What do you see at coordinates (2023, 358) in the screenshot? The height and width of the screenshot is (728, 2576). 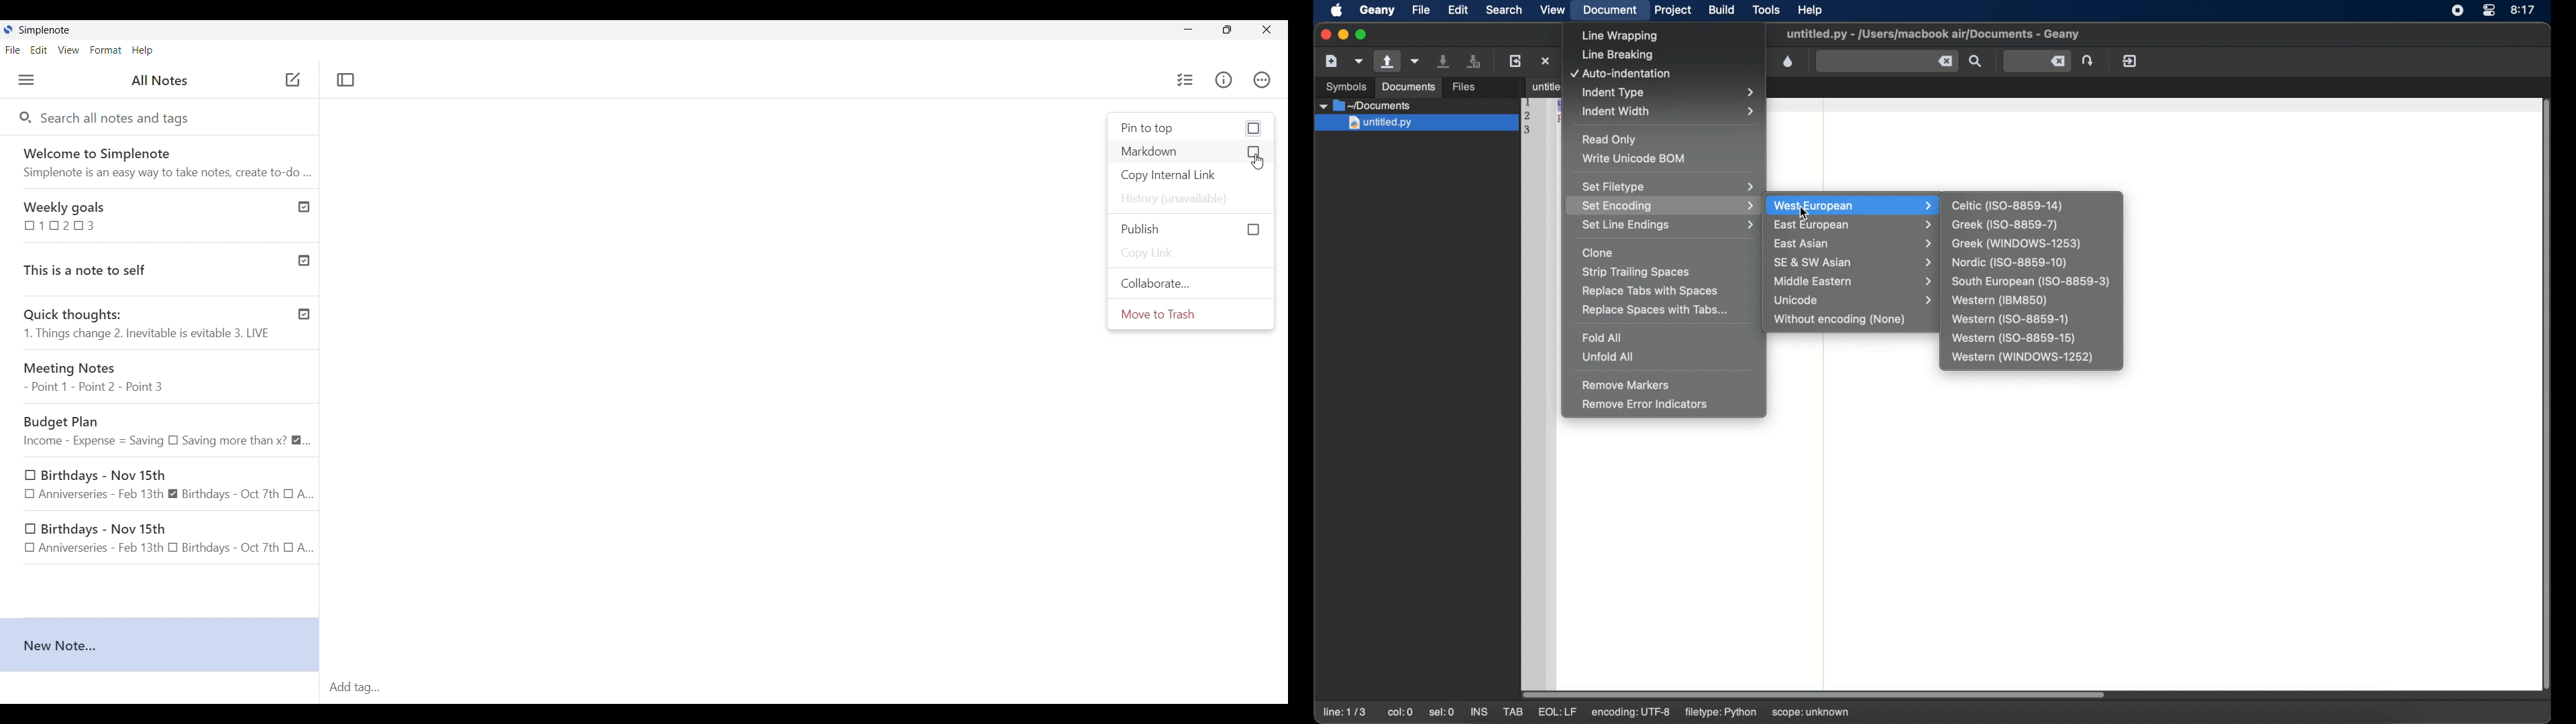 I see `western` at bounding box center [2023, 358].